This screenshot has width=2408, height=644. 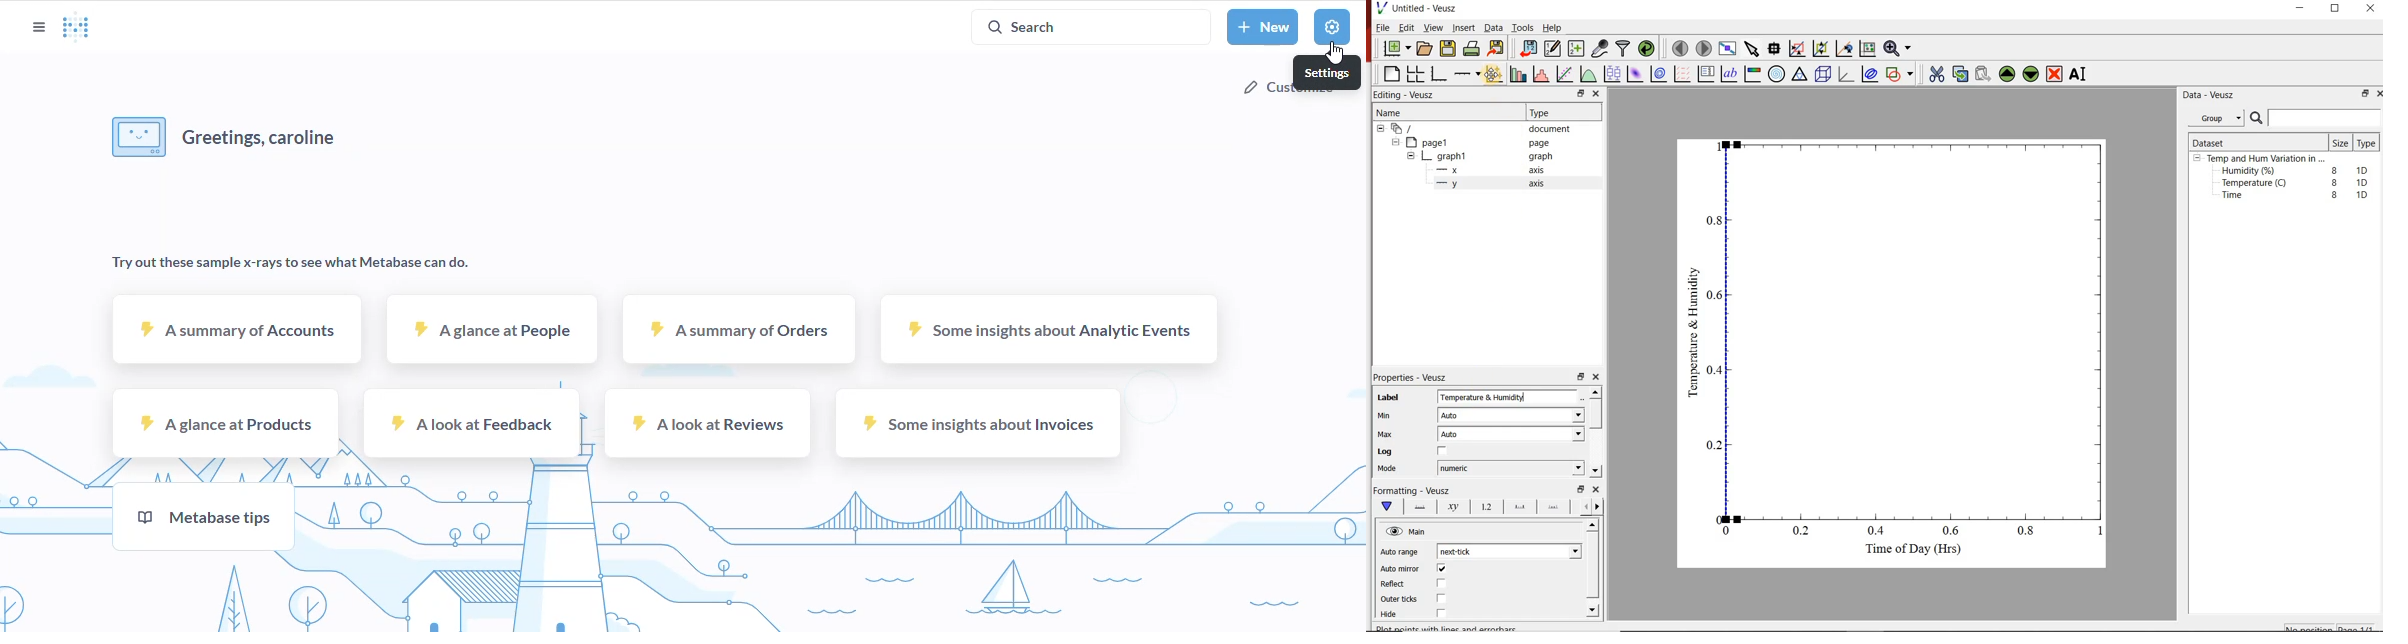 I want to click on Paste widget from the clipboard, so click(x=1983, y=73).